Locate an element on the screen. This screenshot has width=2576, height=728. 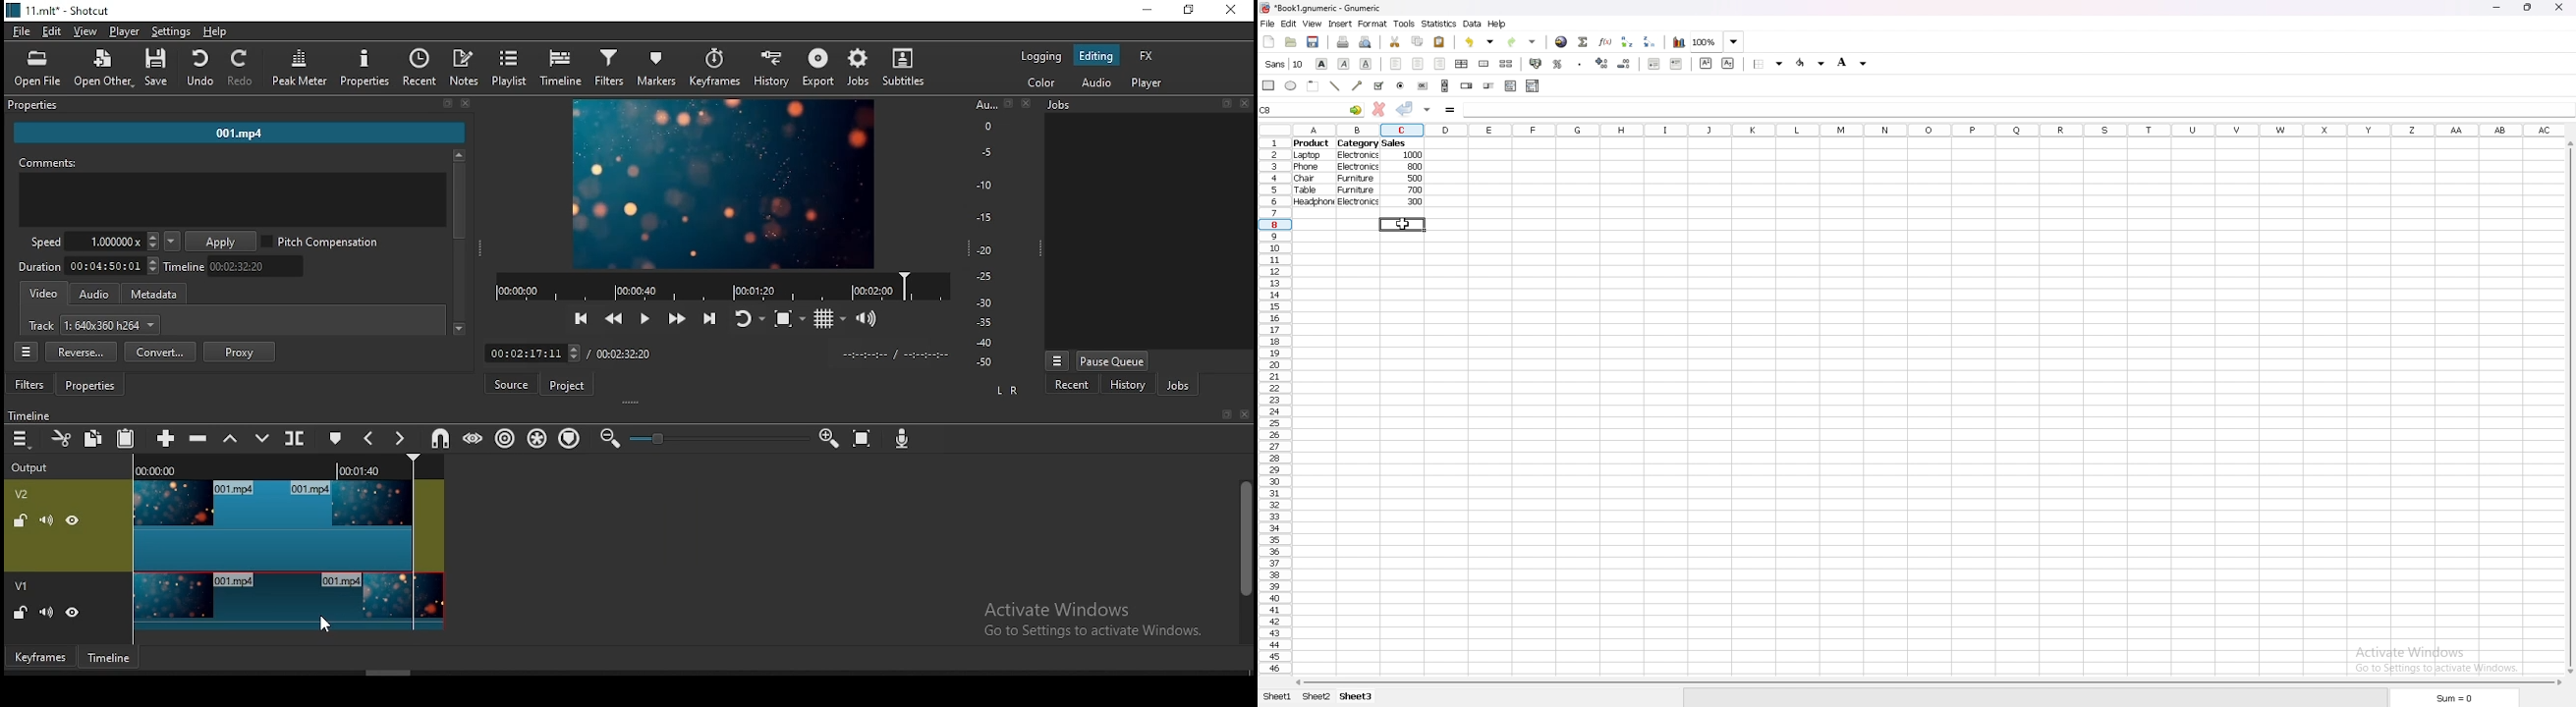
redo is located at coordinates (1523, 41).